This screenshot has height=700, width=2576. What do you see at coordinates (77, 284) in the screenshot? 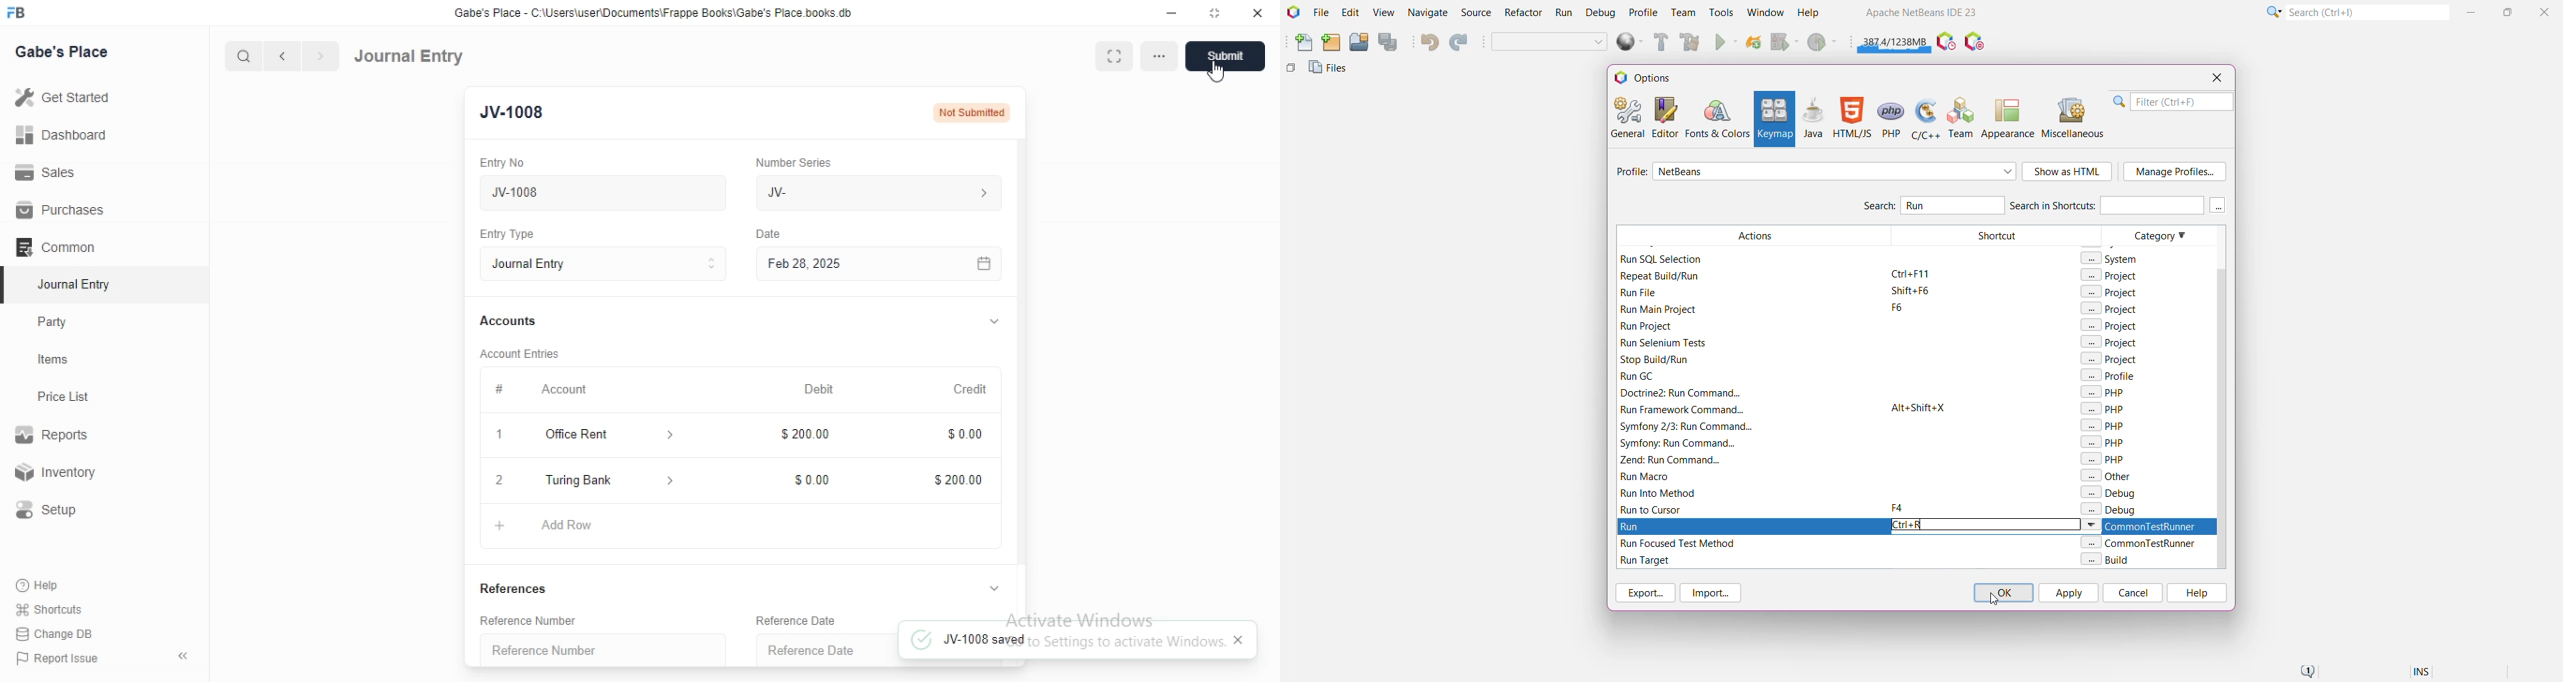
I see `‘Journal Entry` at bounding box center [77, 284].